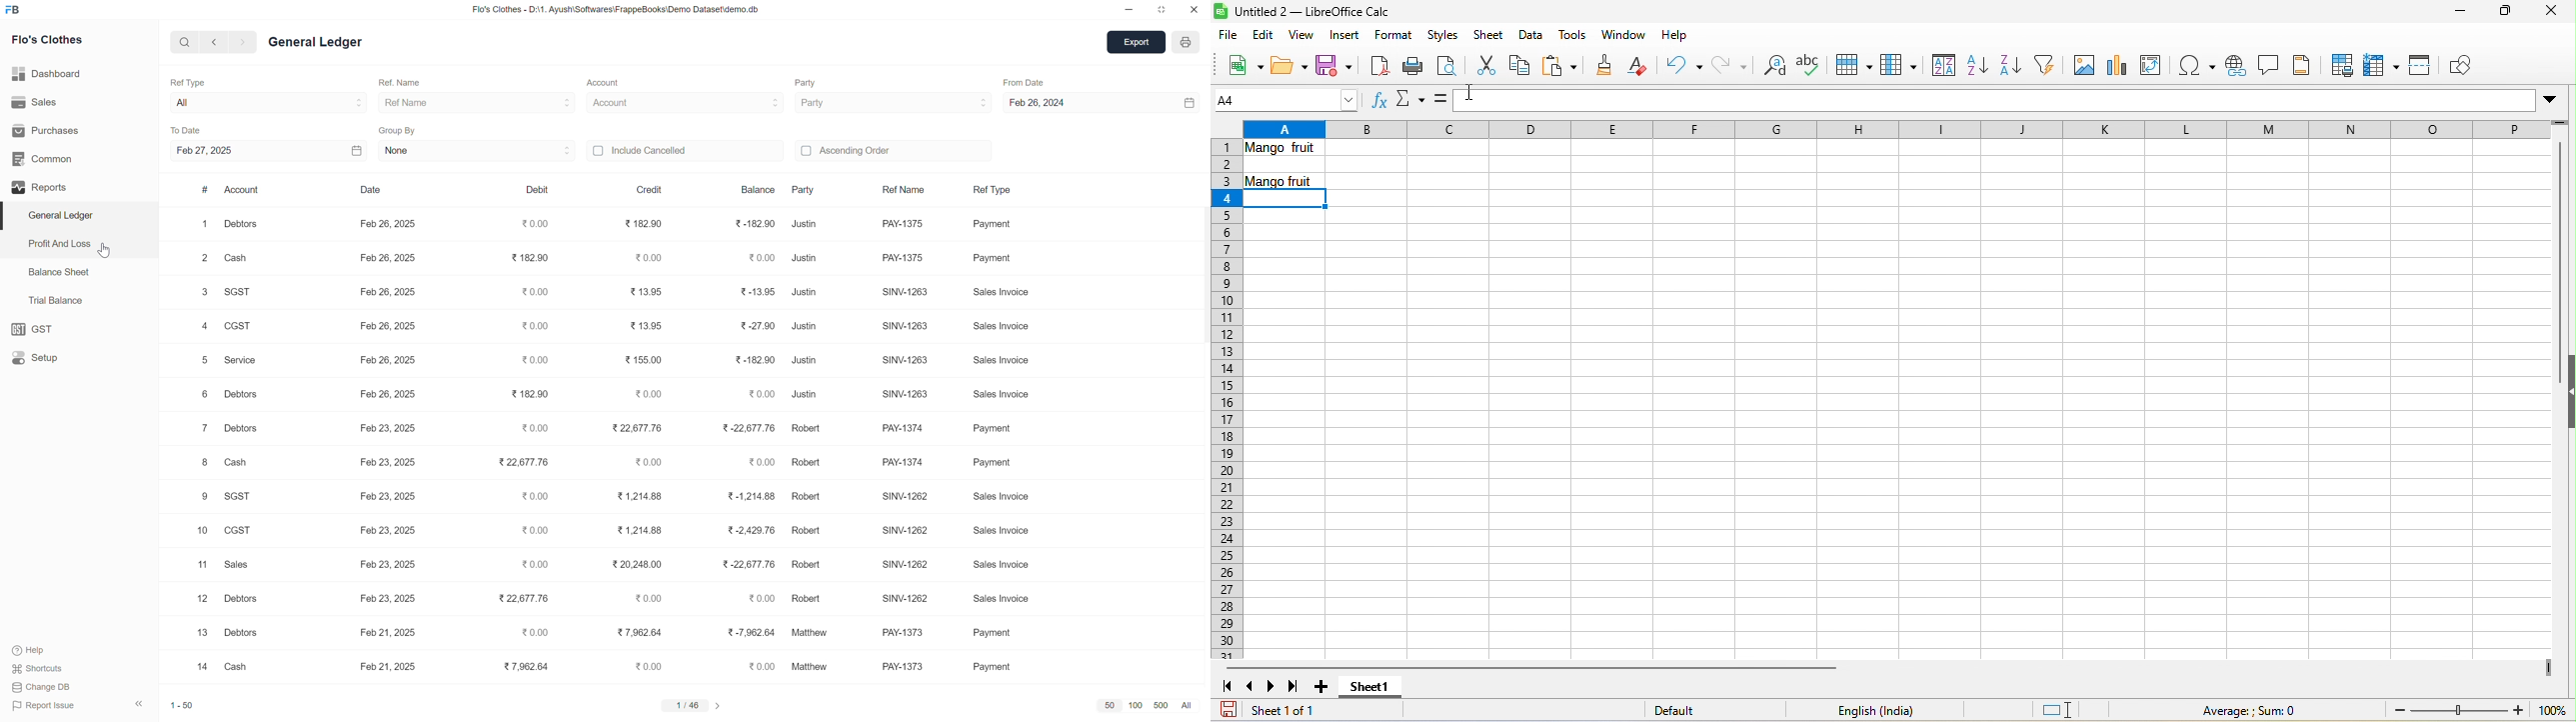 This screenshot has width=2576, height=728. I want to click on export directly as pdf, so click(1378, 64).